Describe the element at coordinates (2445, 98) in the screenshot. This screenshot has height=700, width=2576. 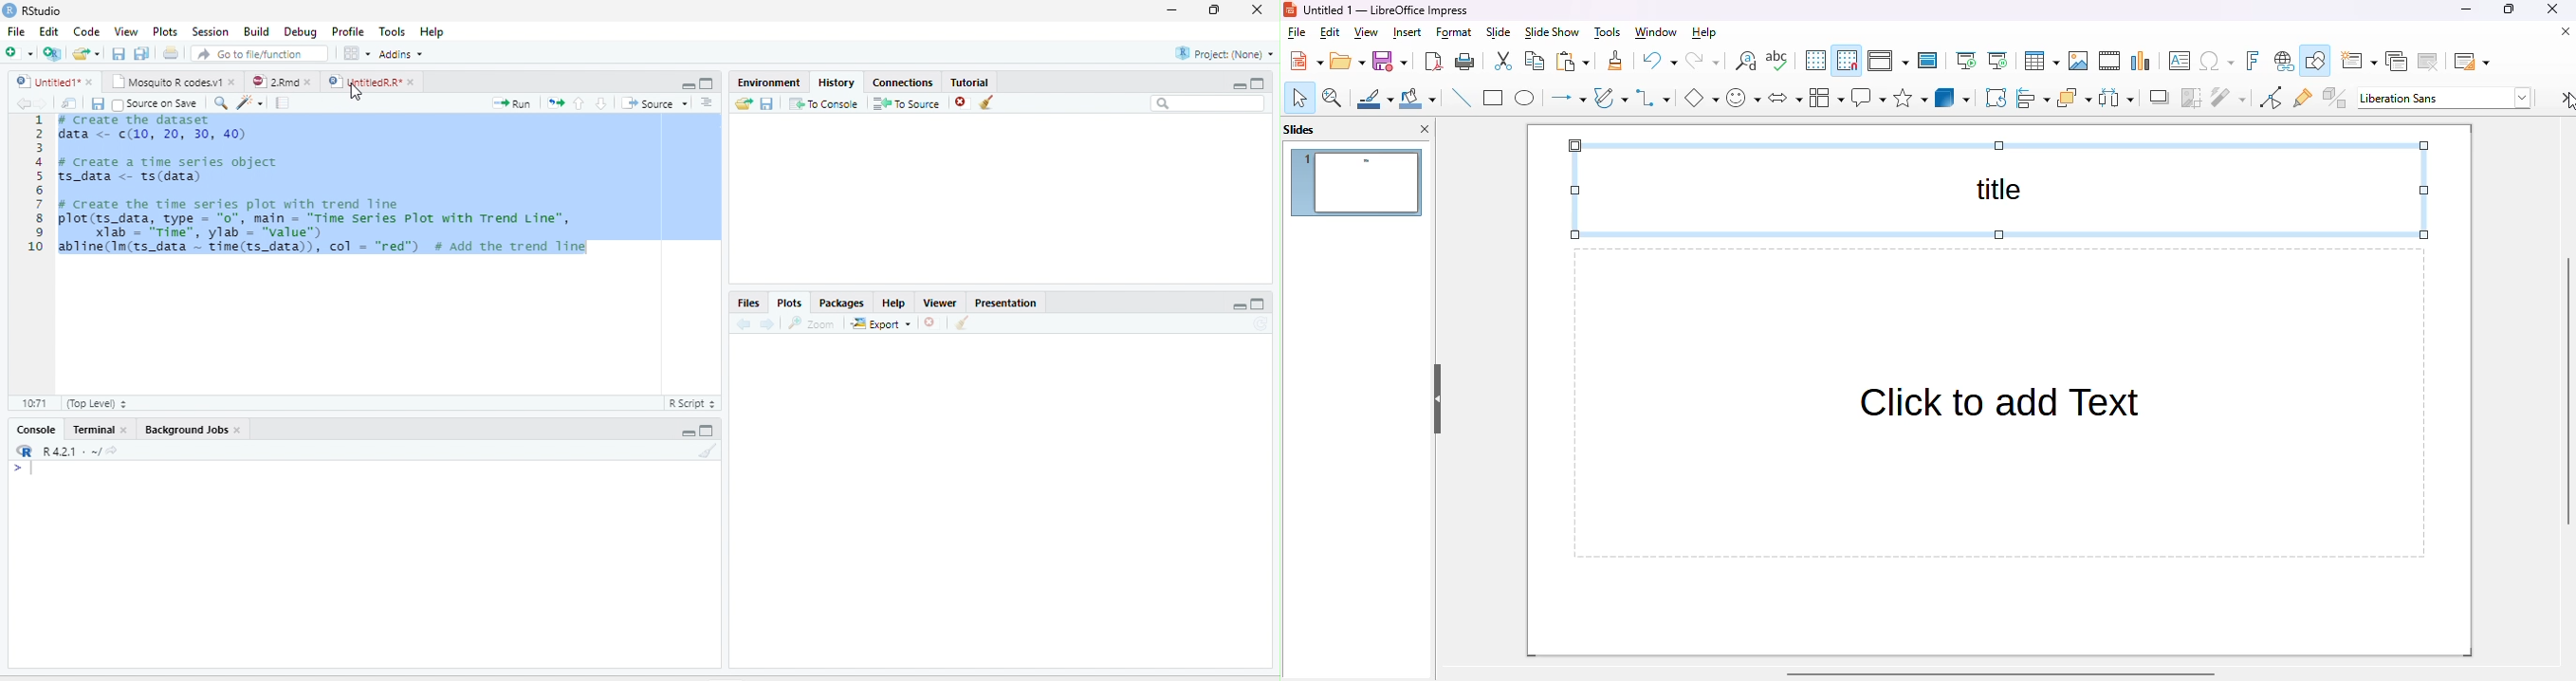
I see `Liberation Sans` at that location.